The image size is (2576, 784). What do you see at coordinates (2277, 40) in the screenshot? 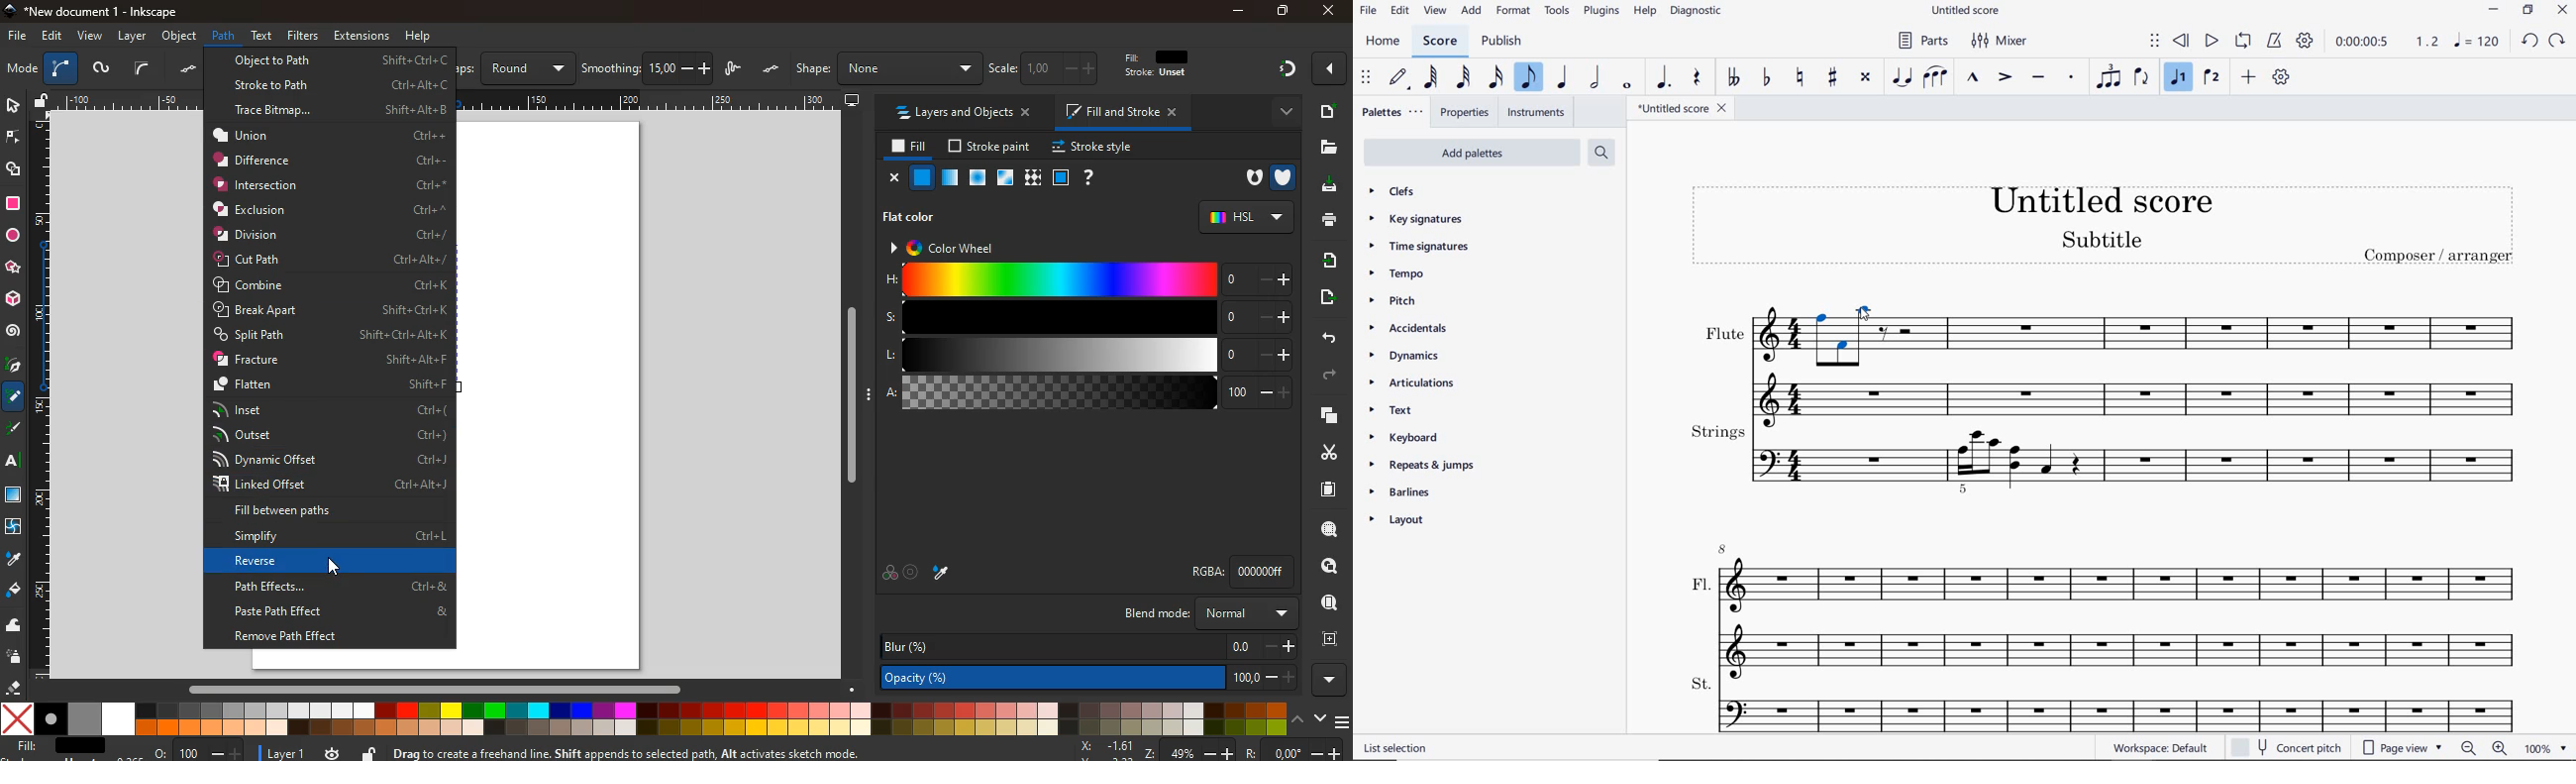
I see `METRONOME` at bounding box center [2277, 40].